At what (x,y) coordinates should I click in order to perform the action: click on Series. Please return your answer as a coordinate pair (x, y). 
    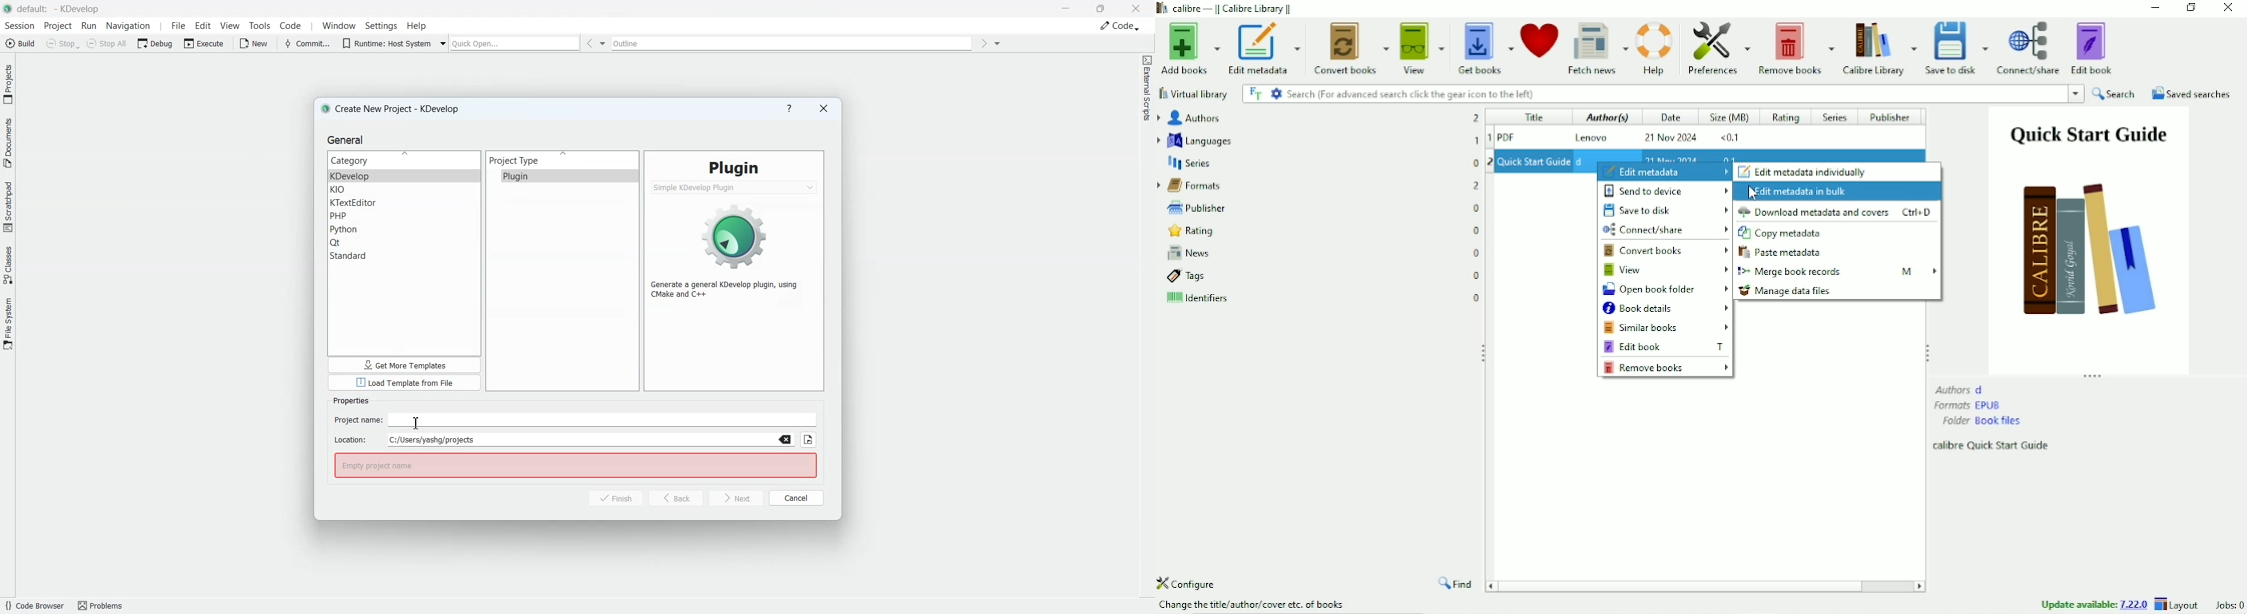
    Looking at the image, I should click on (1319, 162).